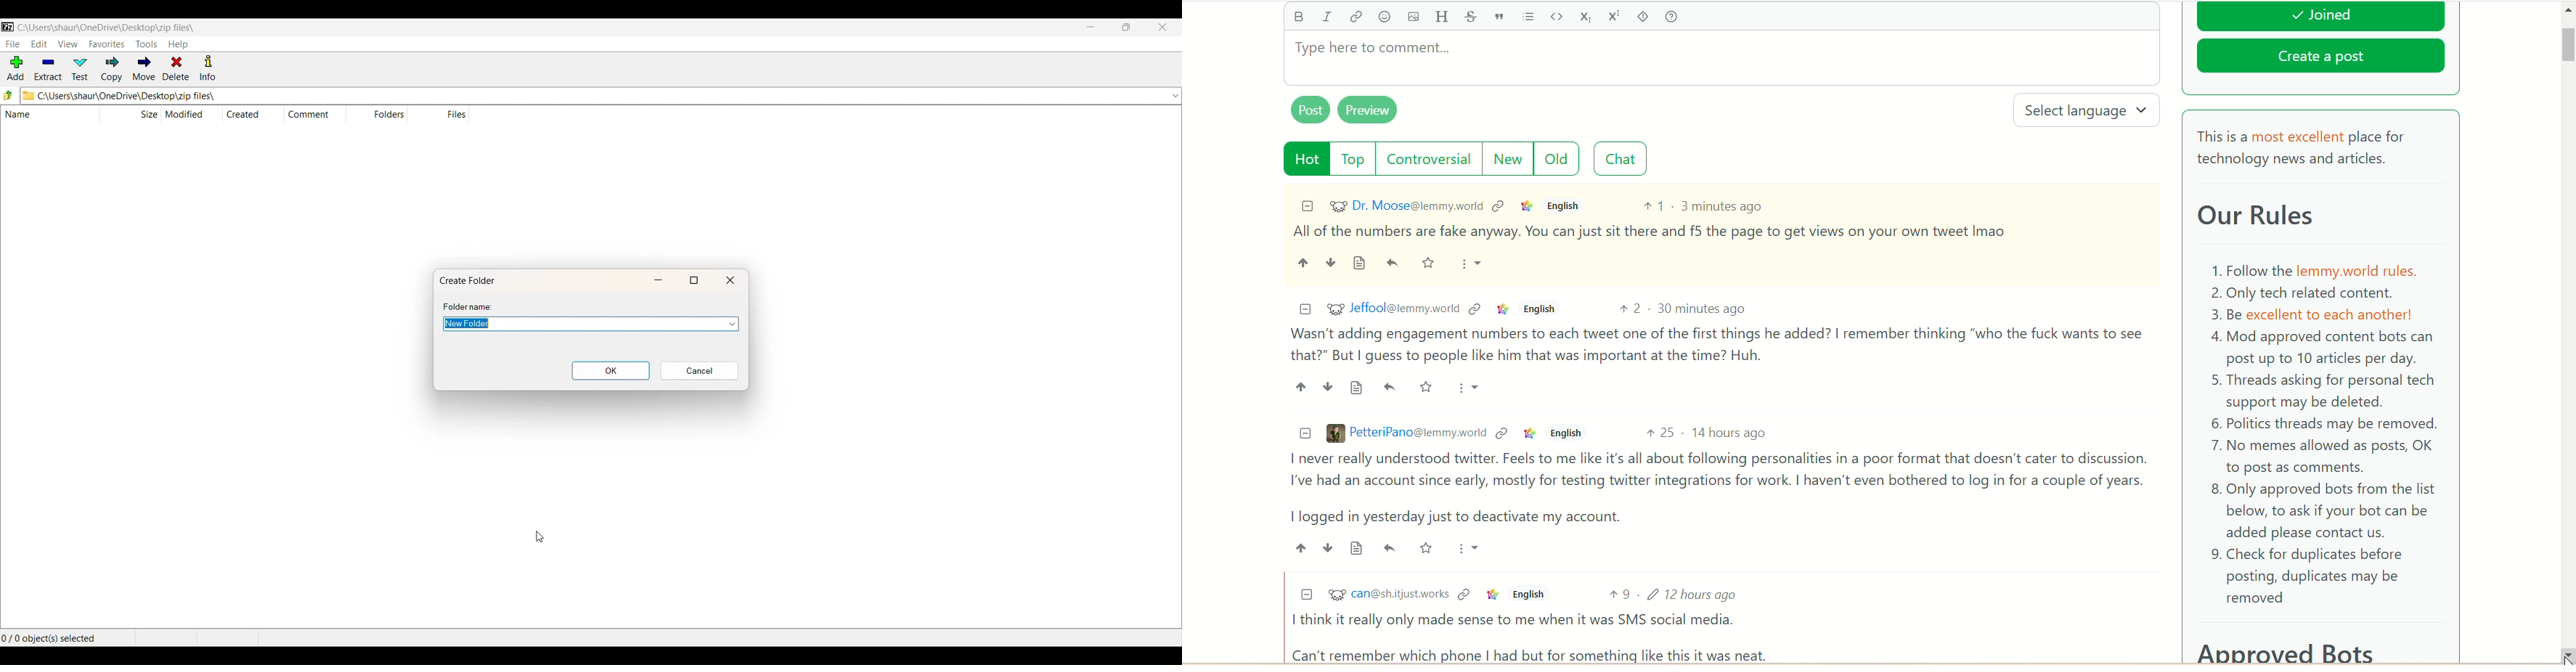 The height and width of the screenshot is (672, 2576). Describe the element at coordinates (1442, 17) in the screenshot. I see `header` at that location.